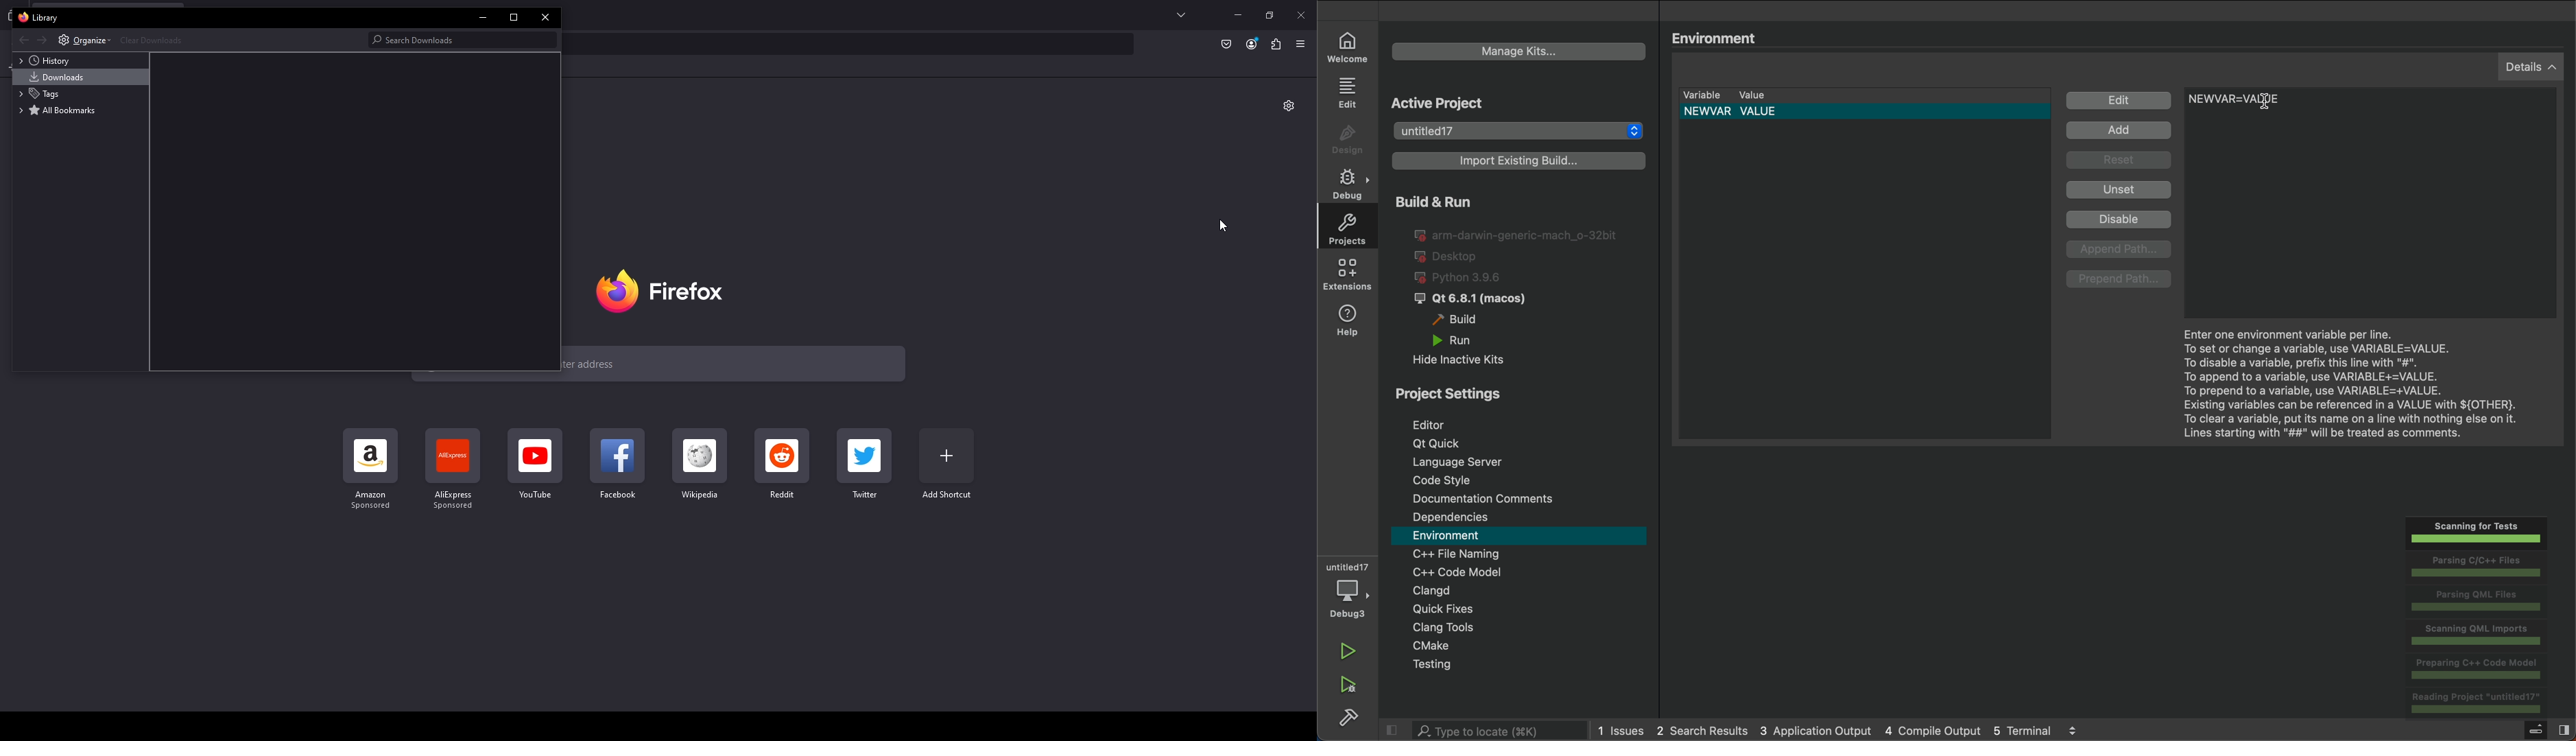  What do you see at coordinates (698, 464) in the screenshot?
I see `Wikipedia` at bounding box center [698, 464].